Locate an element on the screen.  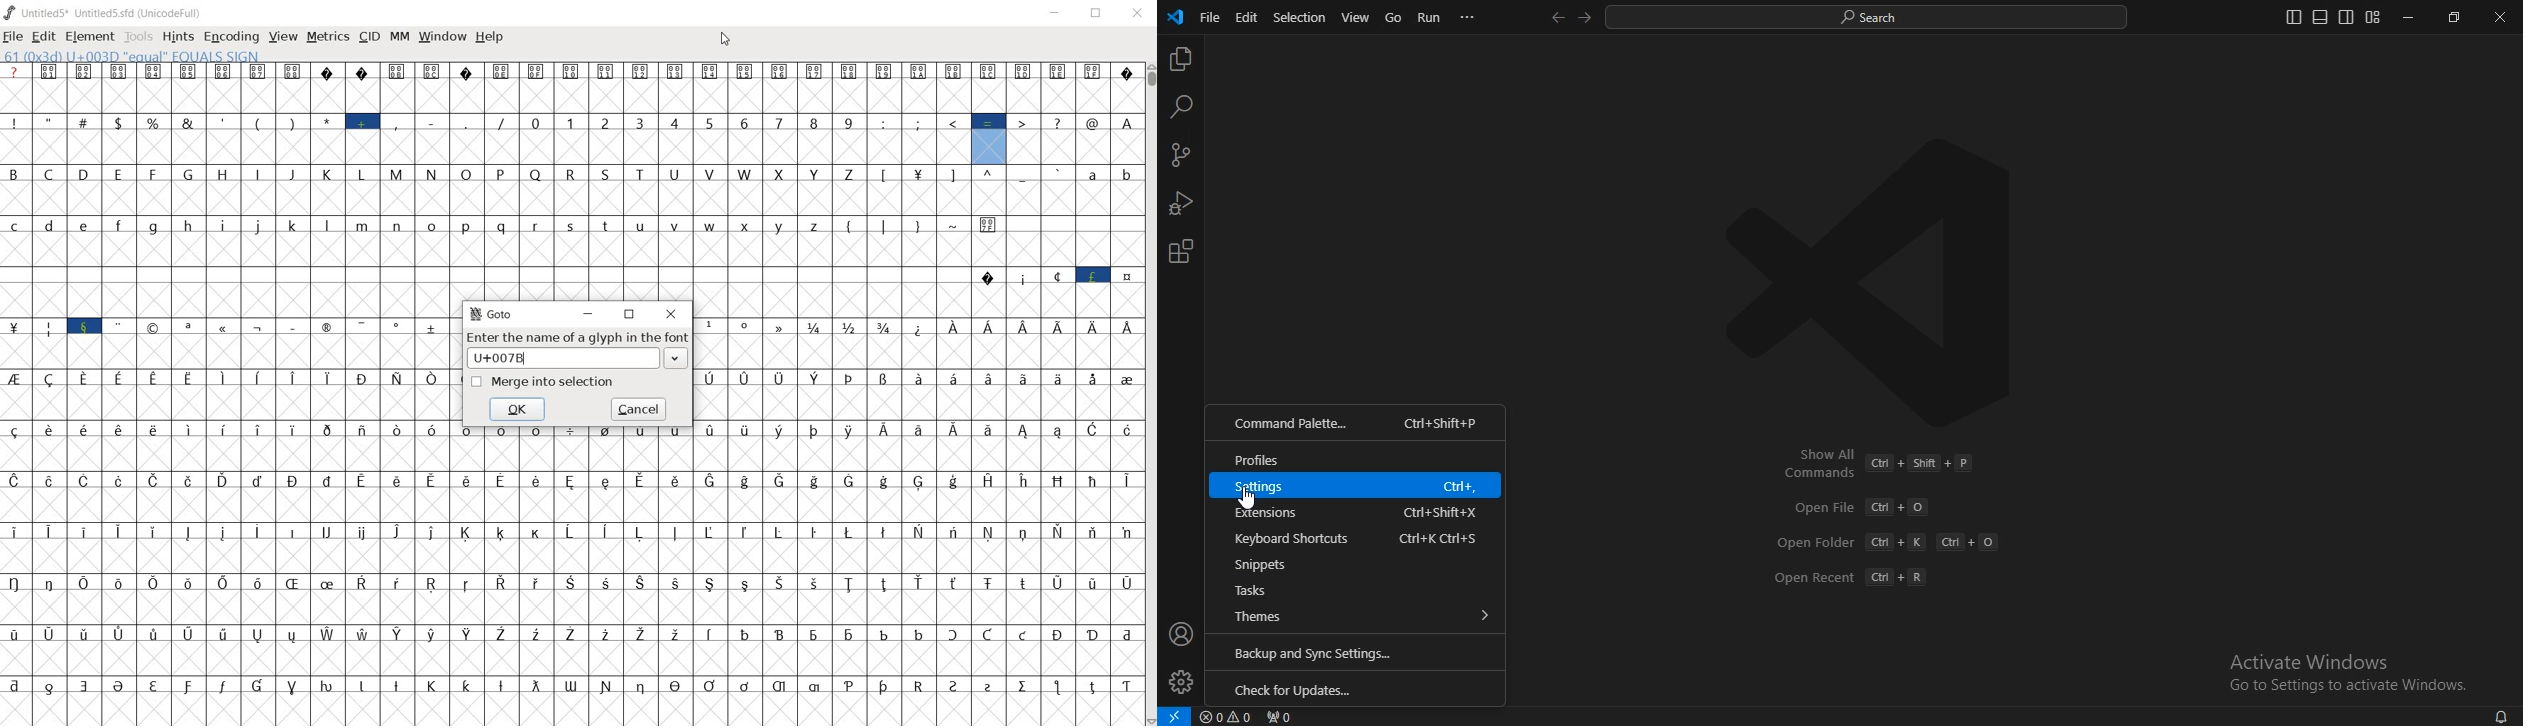
go back is located at coordinates (1557, 18).